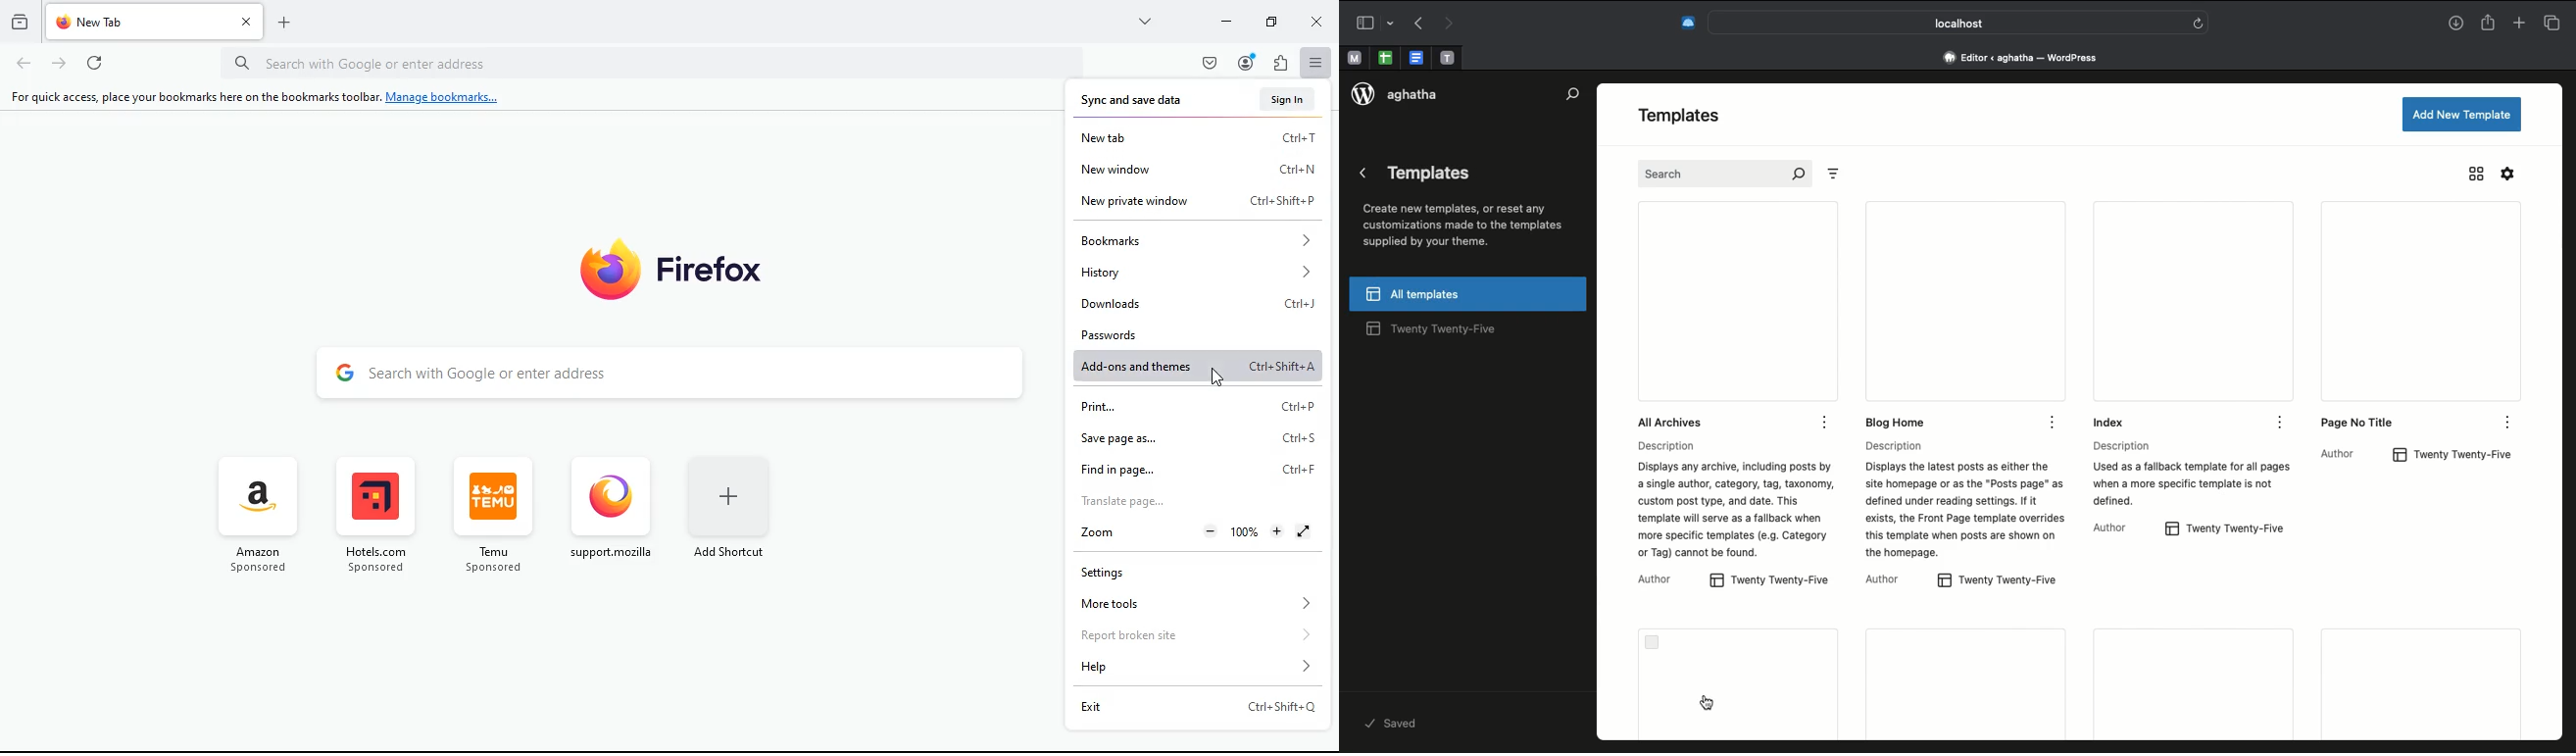 The image size is (2576, 756). I want to click on exit, so click(1200, 705).